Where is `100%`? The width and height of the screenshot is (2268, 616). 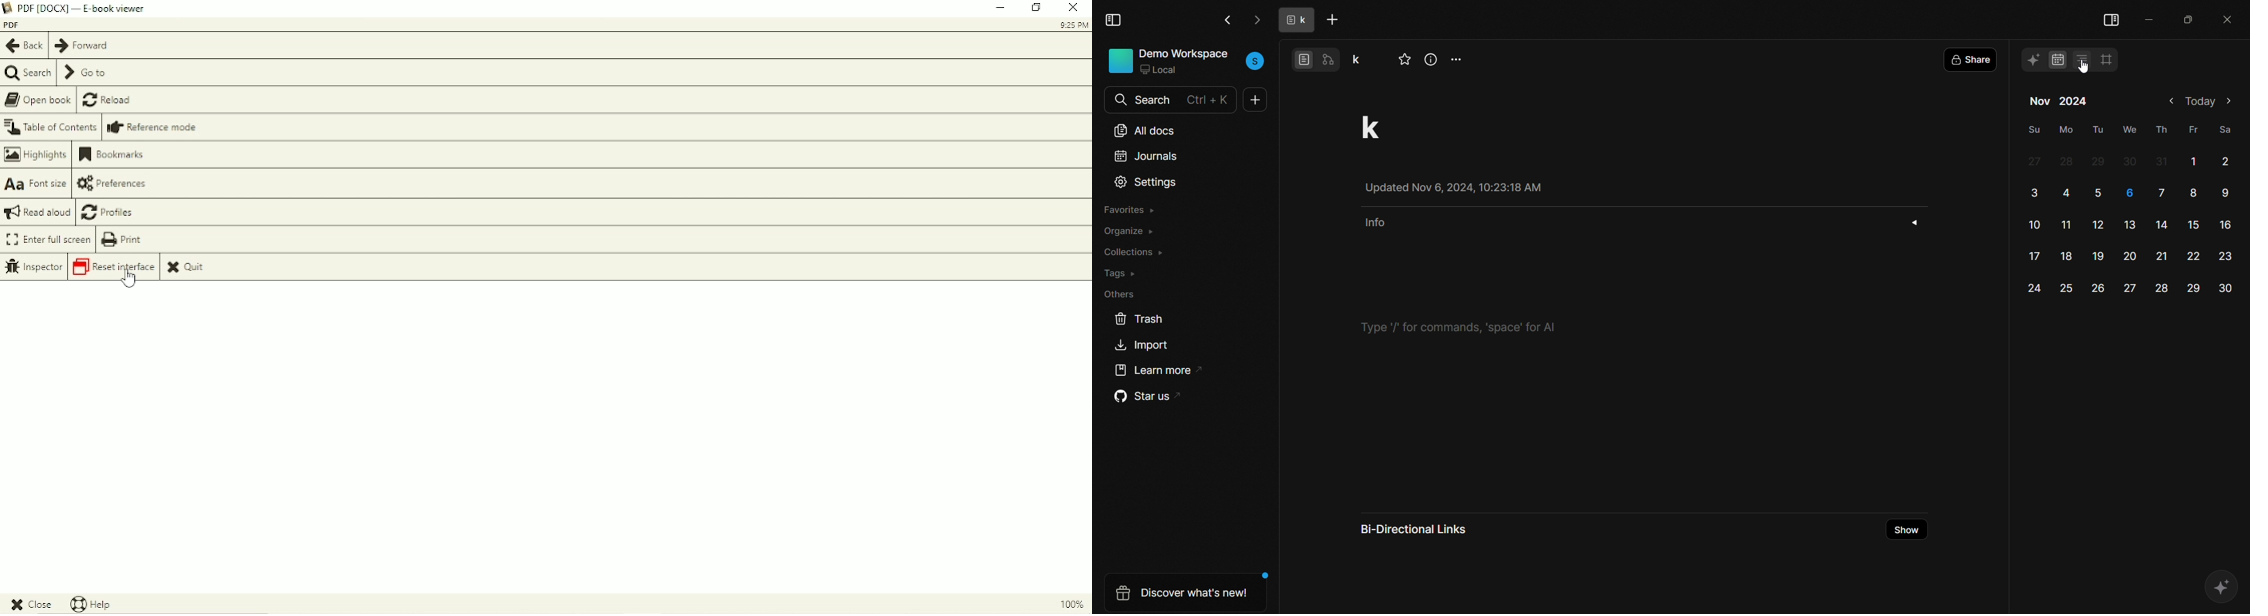 100% is located at coordinates (1069, 602).